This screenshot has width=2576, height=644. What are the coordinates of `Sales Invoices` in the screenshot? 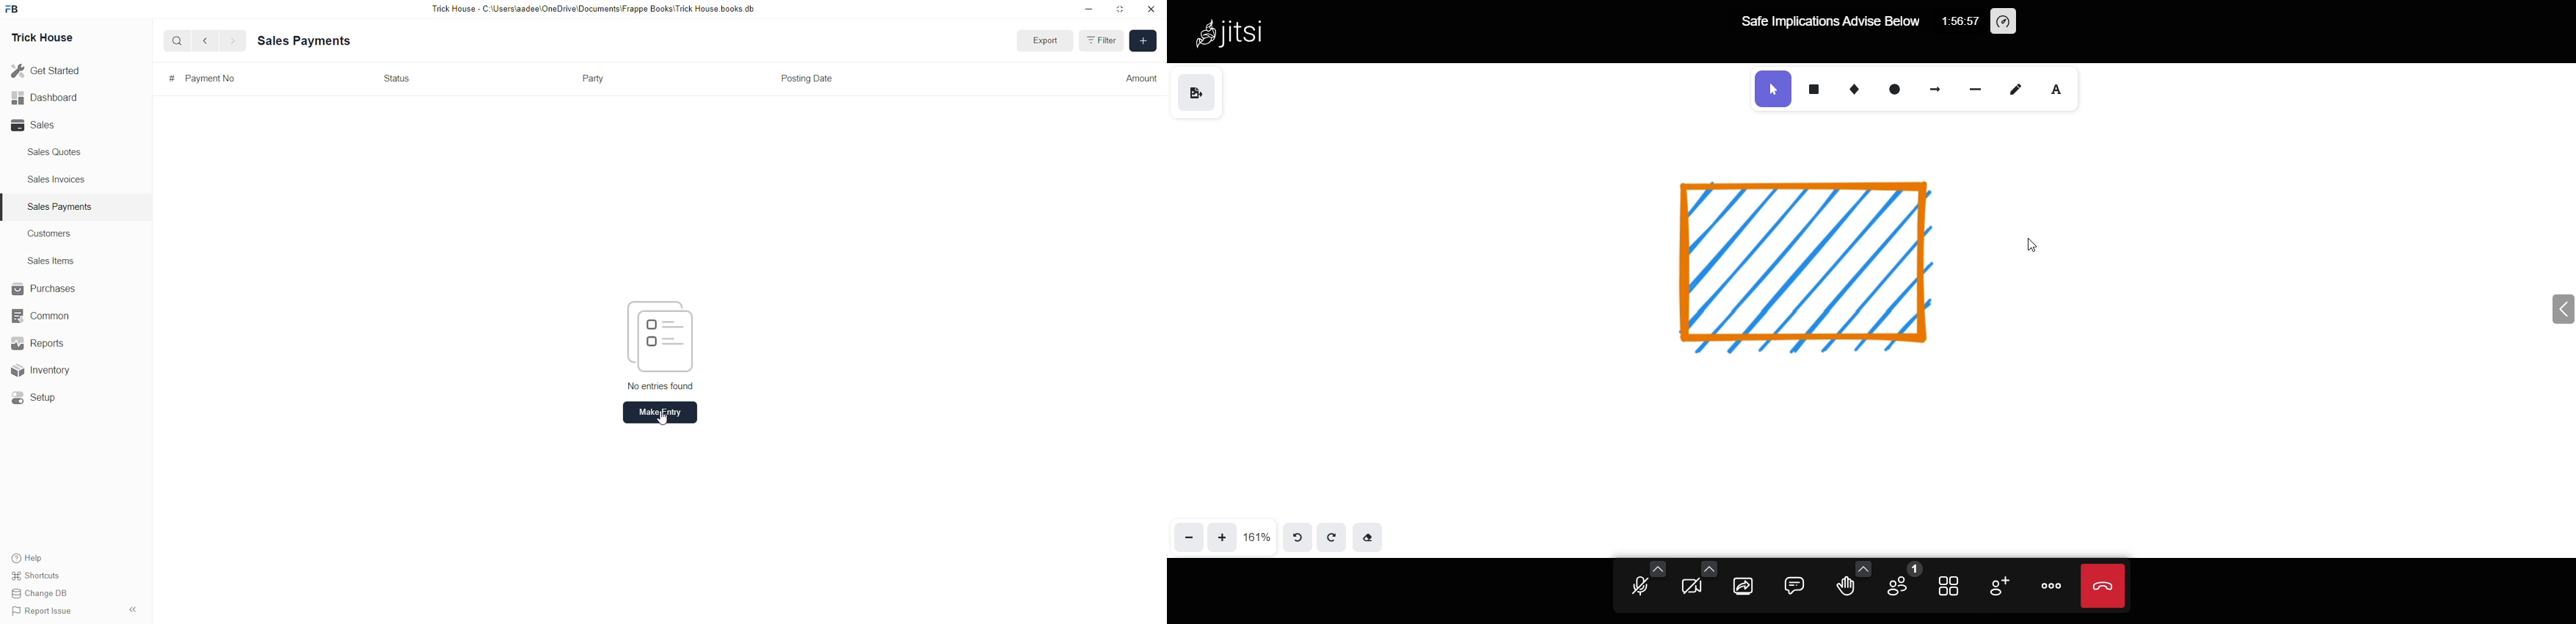 It's located at (60, 179).